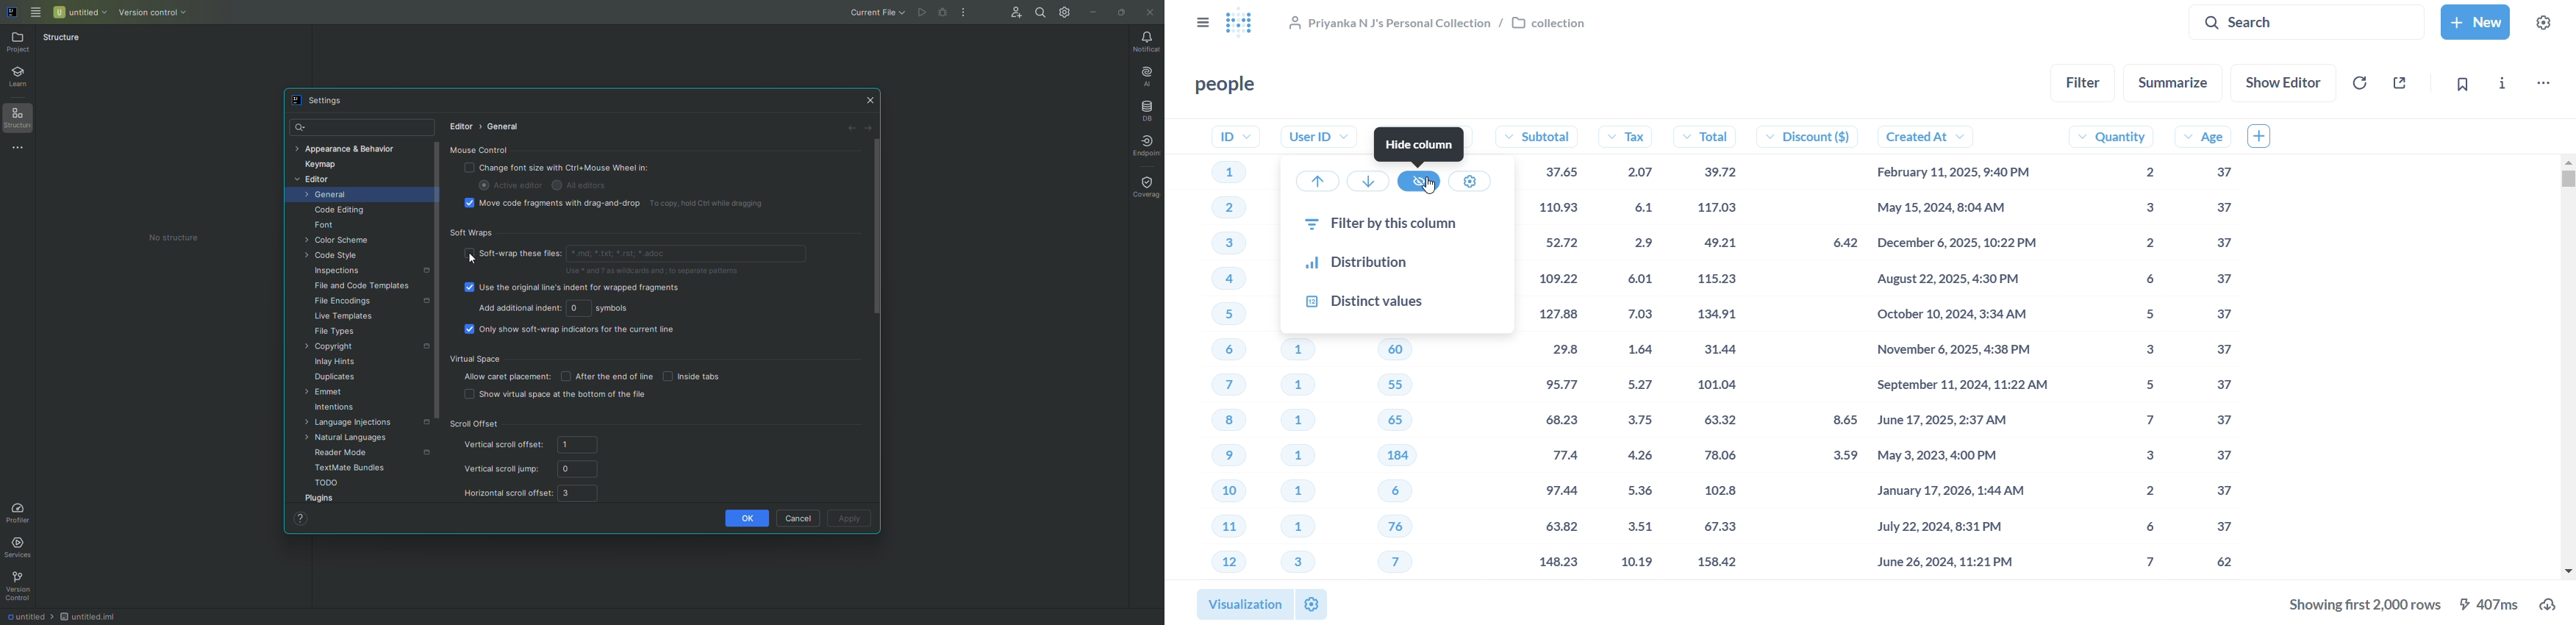 The width and height of the screenshot is (2576, 644). Describe the element at coordinates (1427, 460) in the screenshot. I see `product ID's` at that location.